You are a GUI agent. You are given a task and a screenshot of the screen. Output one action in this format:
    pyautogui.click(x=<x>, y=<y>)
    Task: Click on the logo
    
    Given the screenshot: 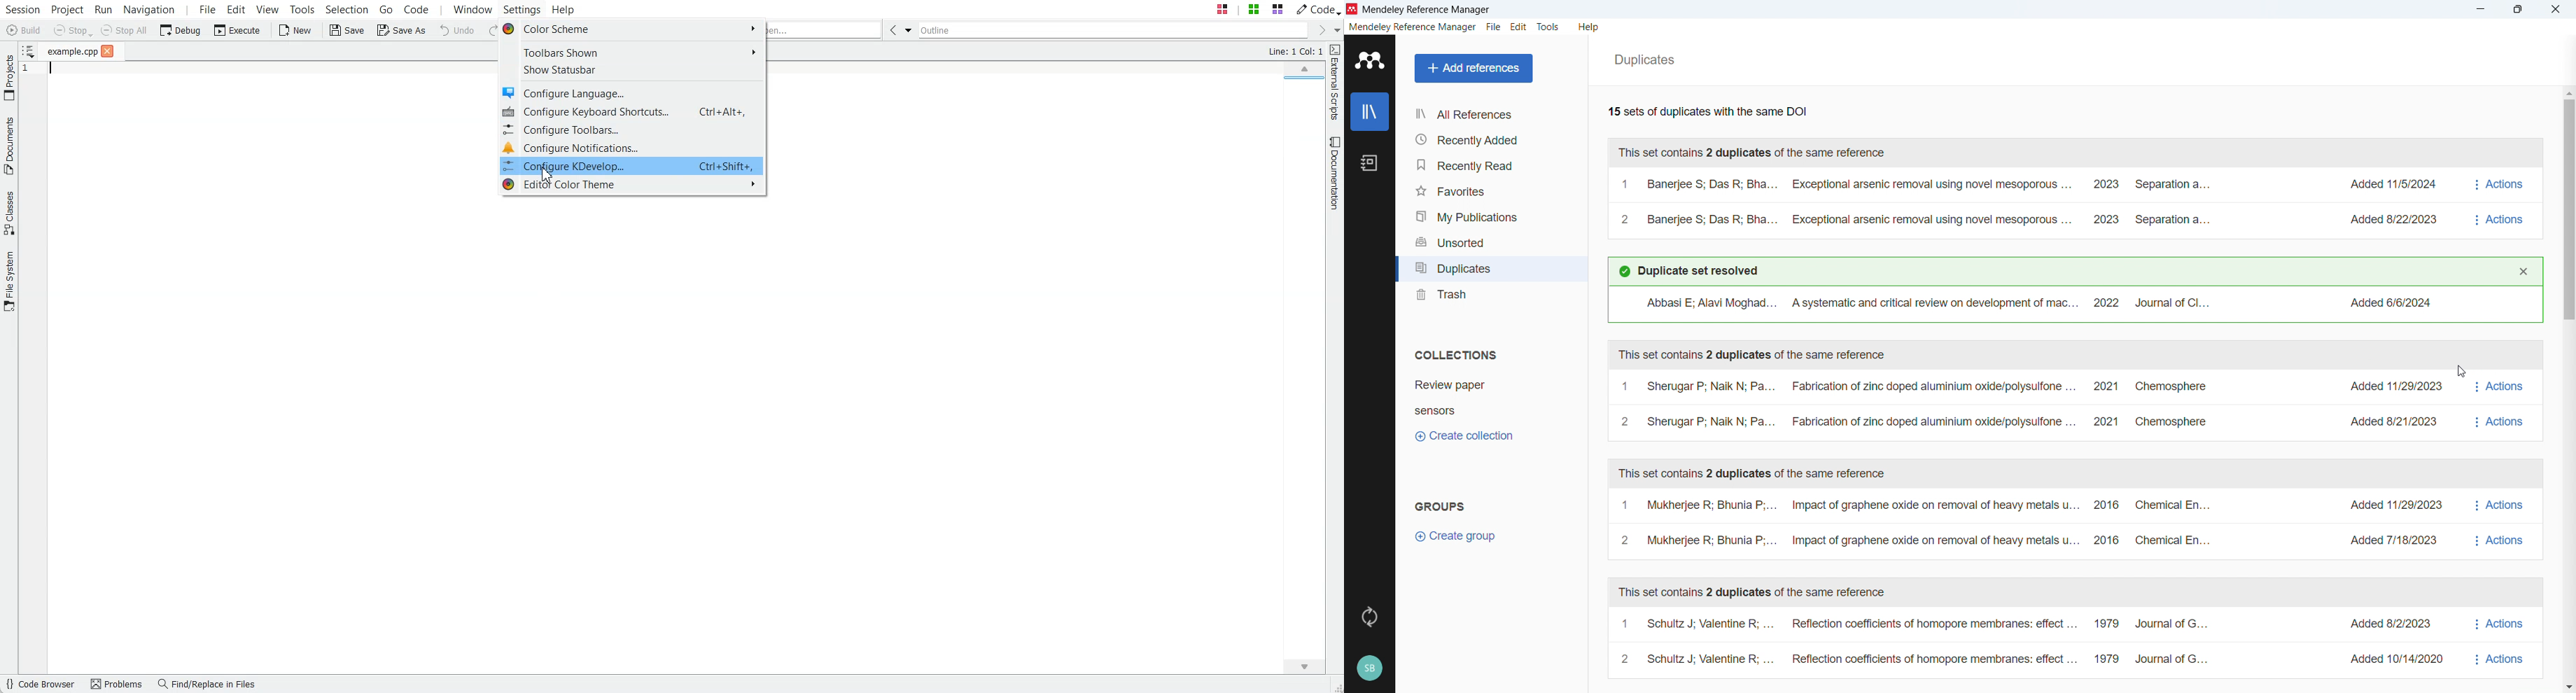 What is the action you would take?
    pyautogui.click(x=1369, y=62)
    